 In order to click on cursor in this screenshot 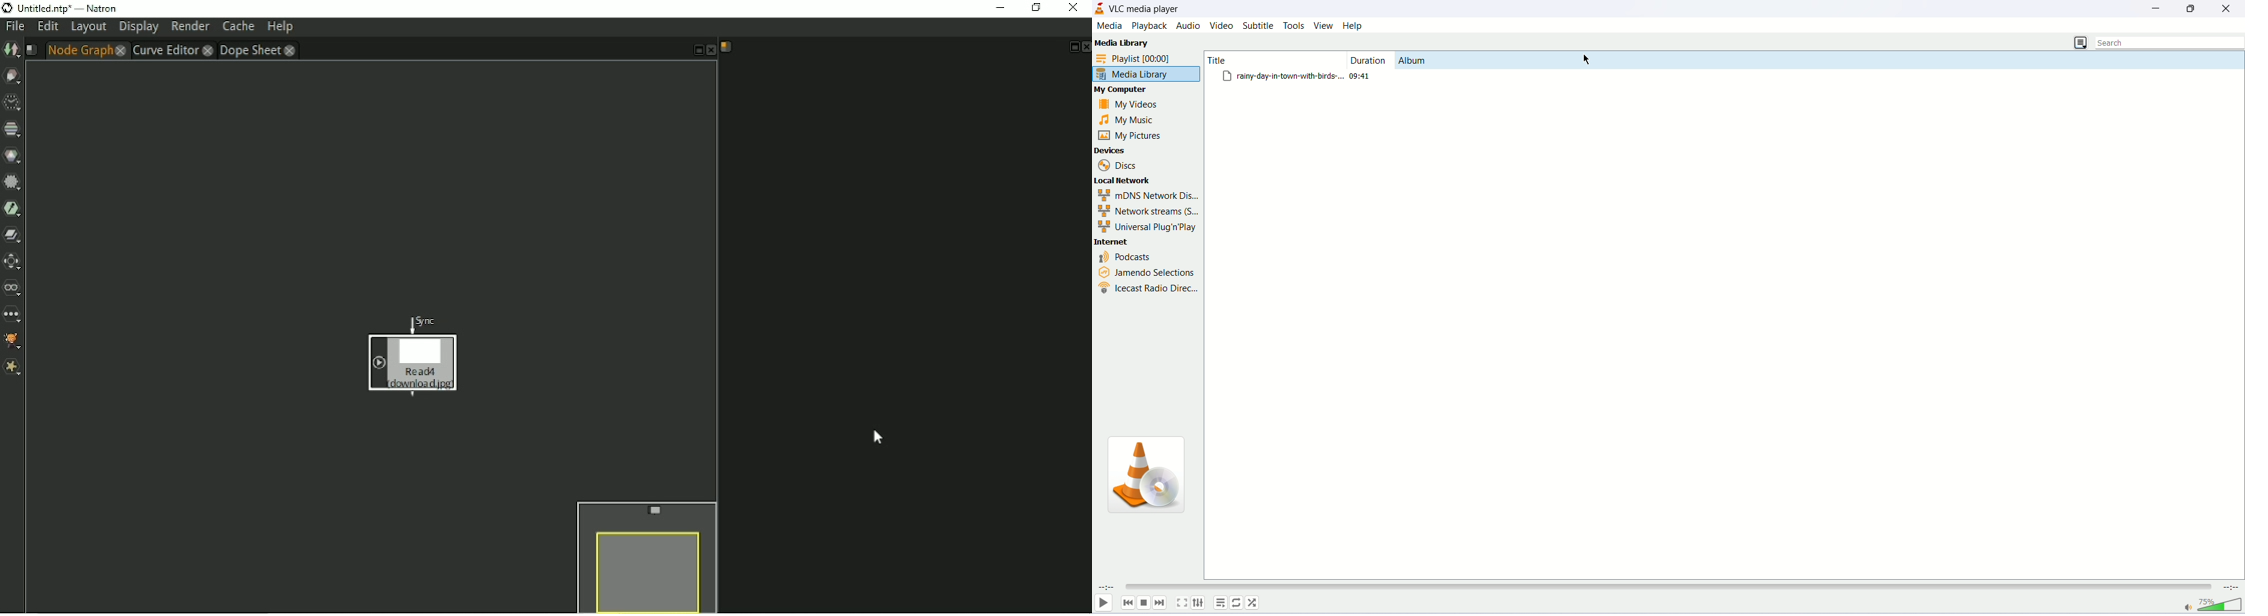, I will do `click(1584, 58)`.